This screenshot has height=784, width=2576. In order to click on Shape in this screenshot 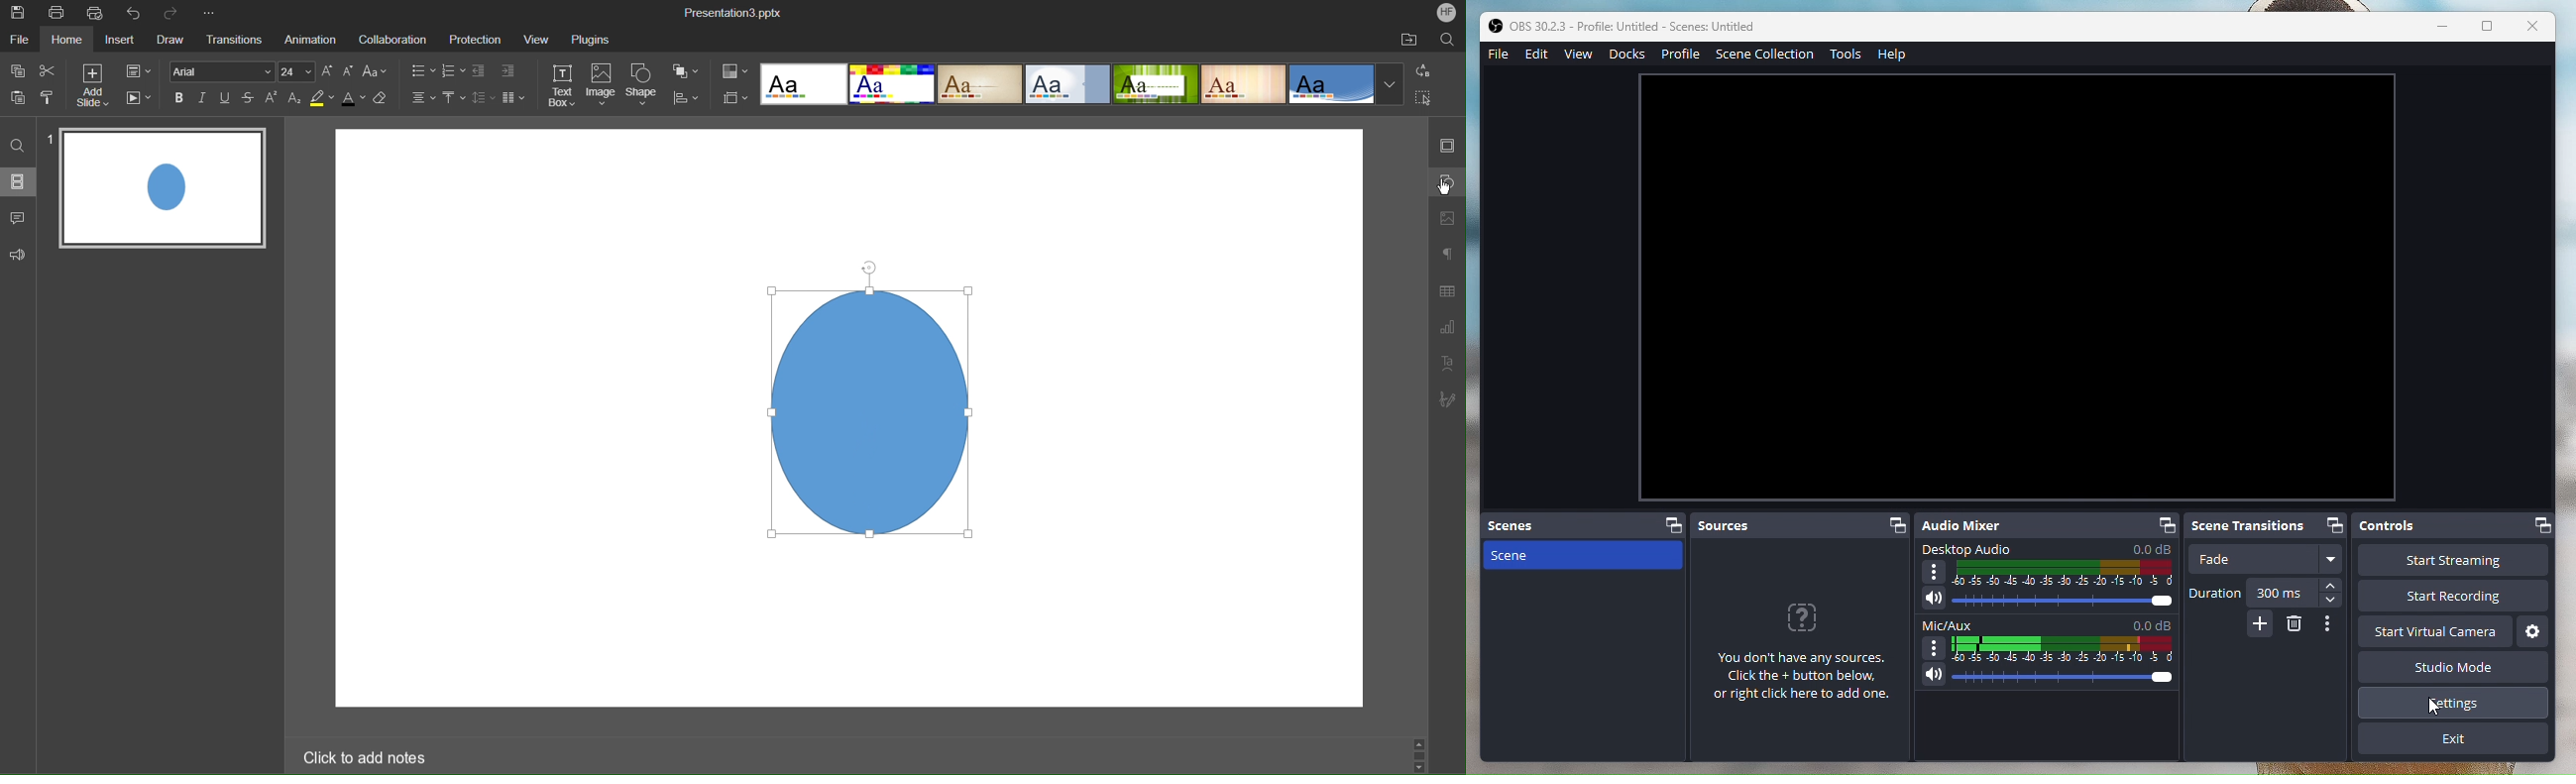, I will do `click(644, 86)`.